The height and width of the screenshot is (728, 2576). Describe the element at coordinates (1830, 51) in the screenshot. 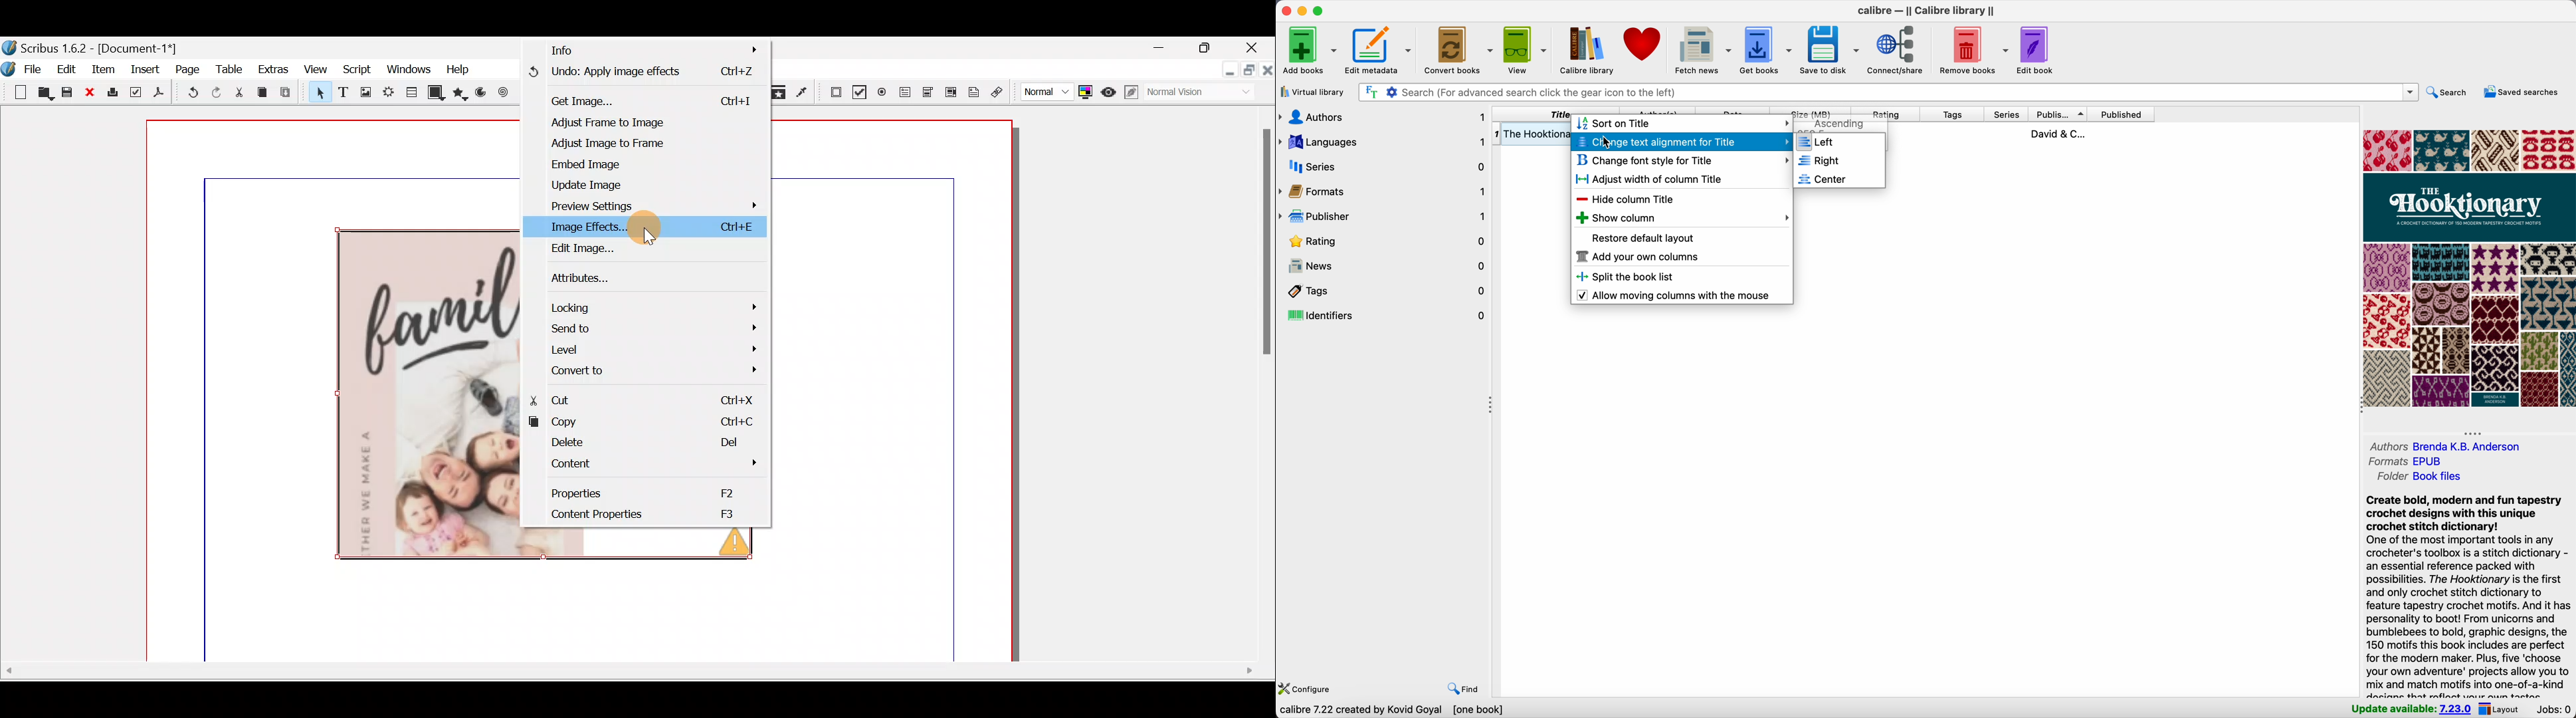

I see `save to disk` at that location.